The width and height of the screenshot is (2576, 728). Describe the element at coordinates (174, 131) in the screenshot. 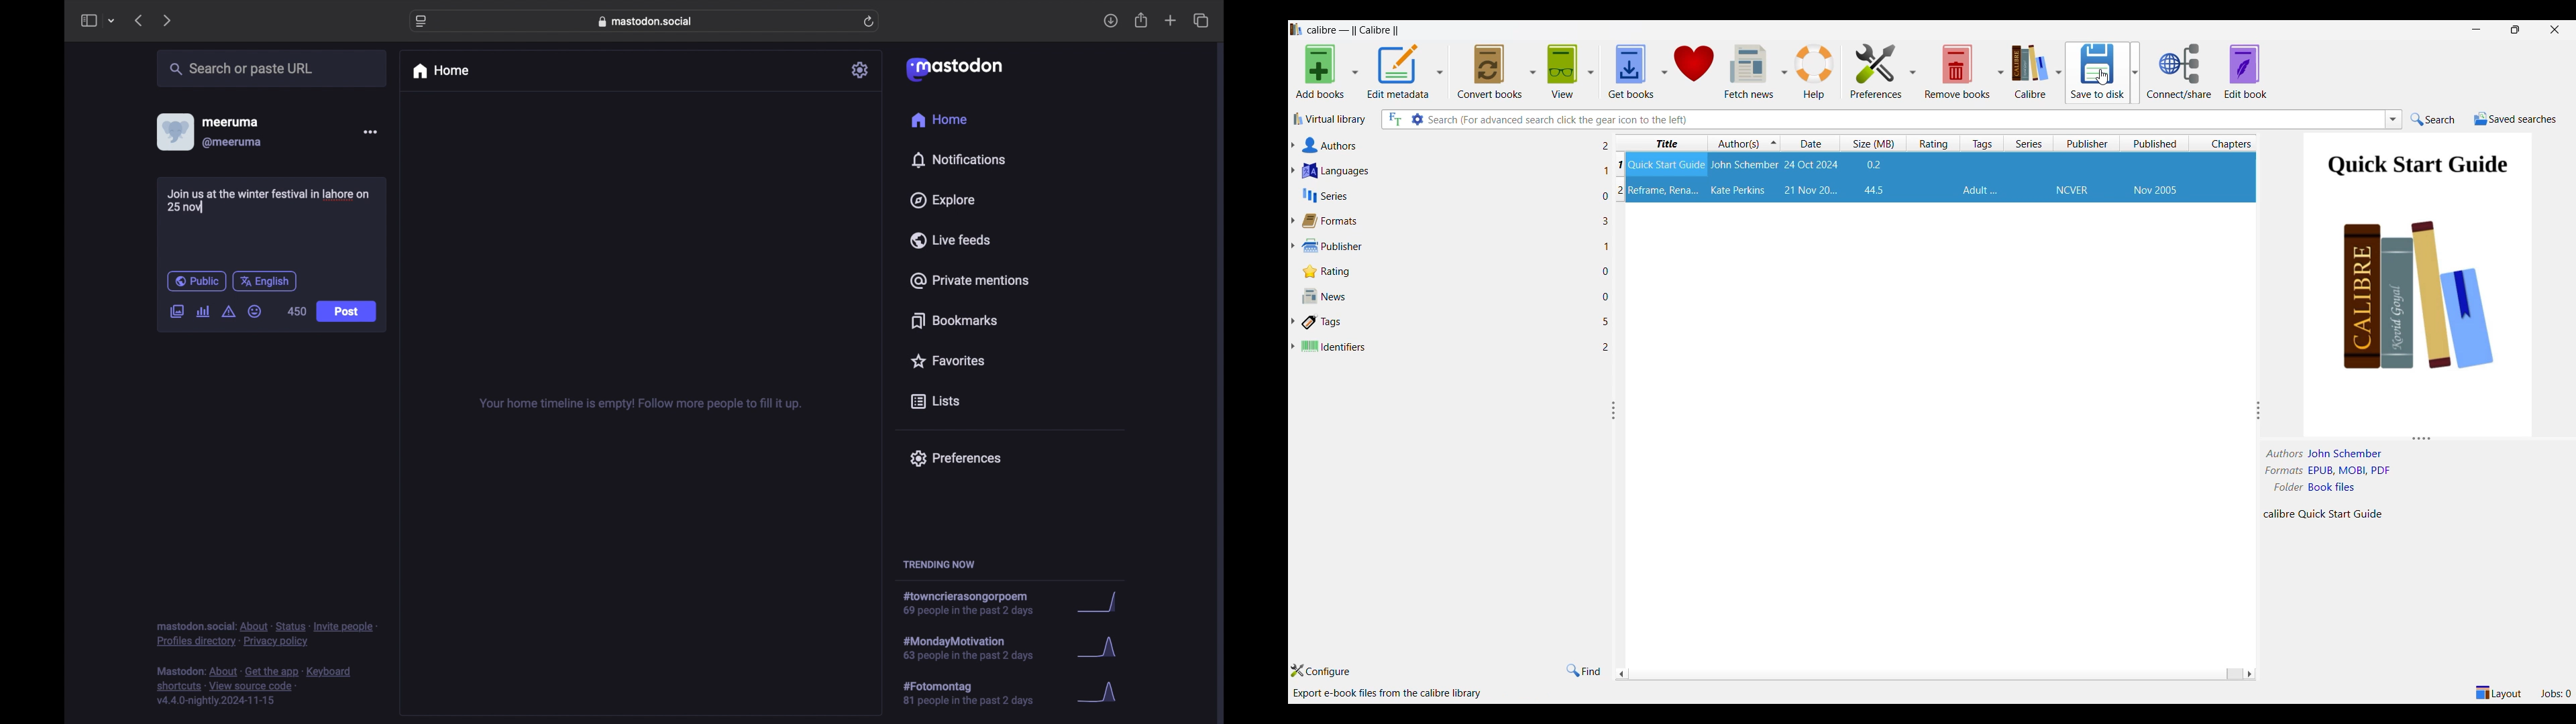

I see `display picture` at that location.